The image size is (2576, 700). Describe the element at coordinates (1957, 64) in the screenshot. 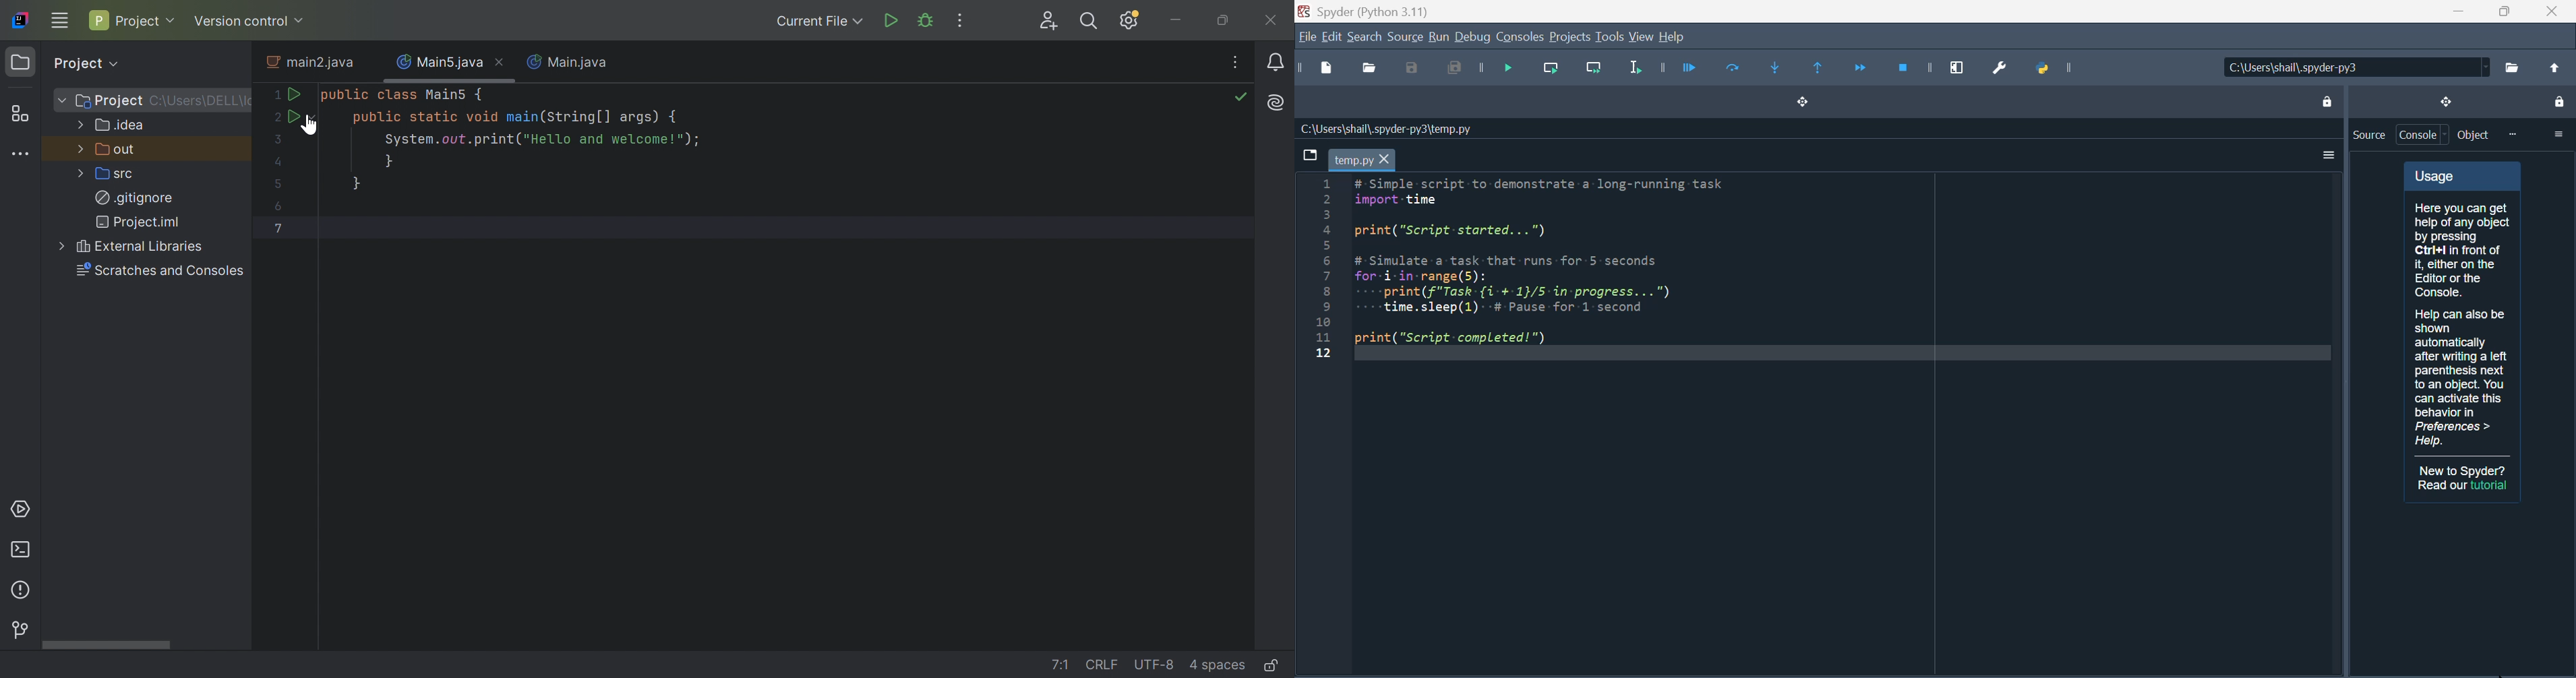

I see `Maximise current window` at that location.